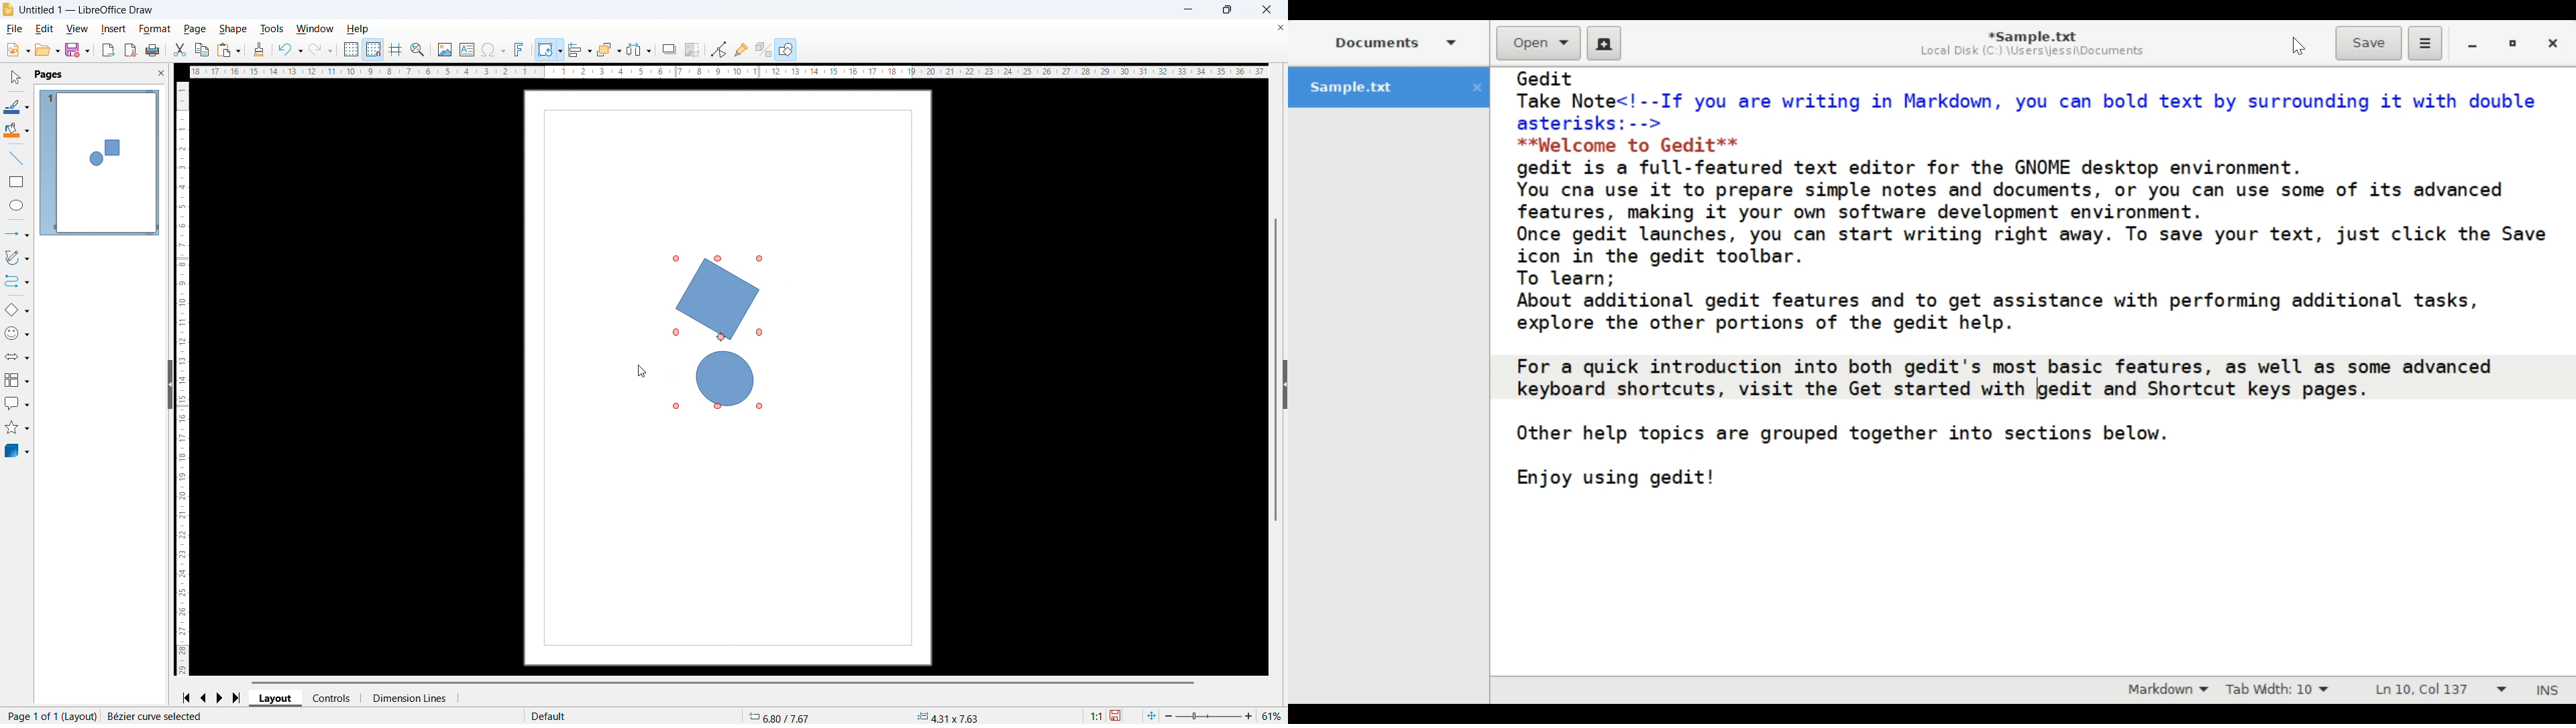 This screenshot has width=2576, height=728. Describe the element at coordinates (786, 49) in the screenshot. I see `Show draw functions ` at that location.